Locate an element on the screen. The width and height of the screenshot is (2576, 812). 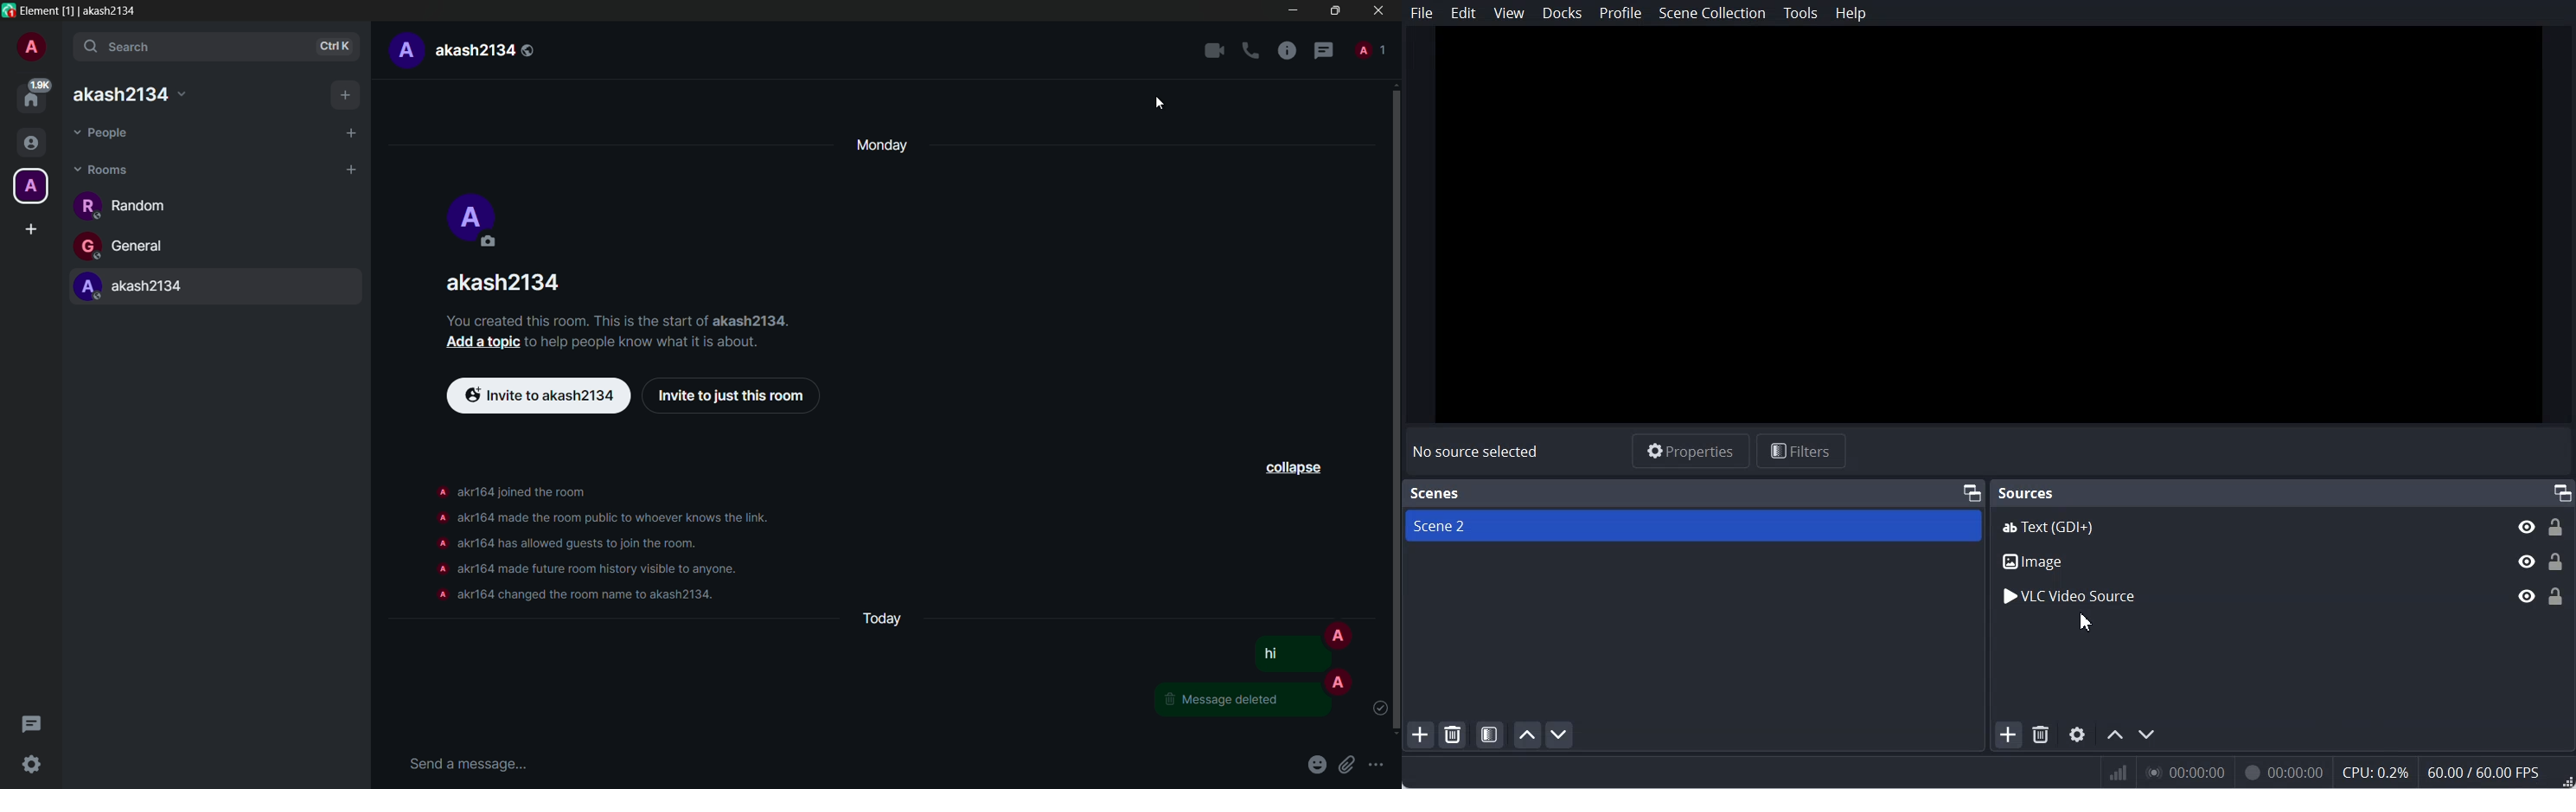
minimize is located at coordinates (1295, 10).